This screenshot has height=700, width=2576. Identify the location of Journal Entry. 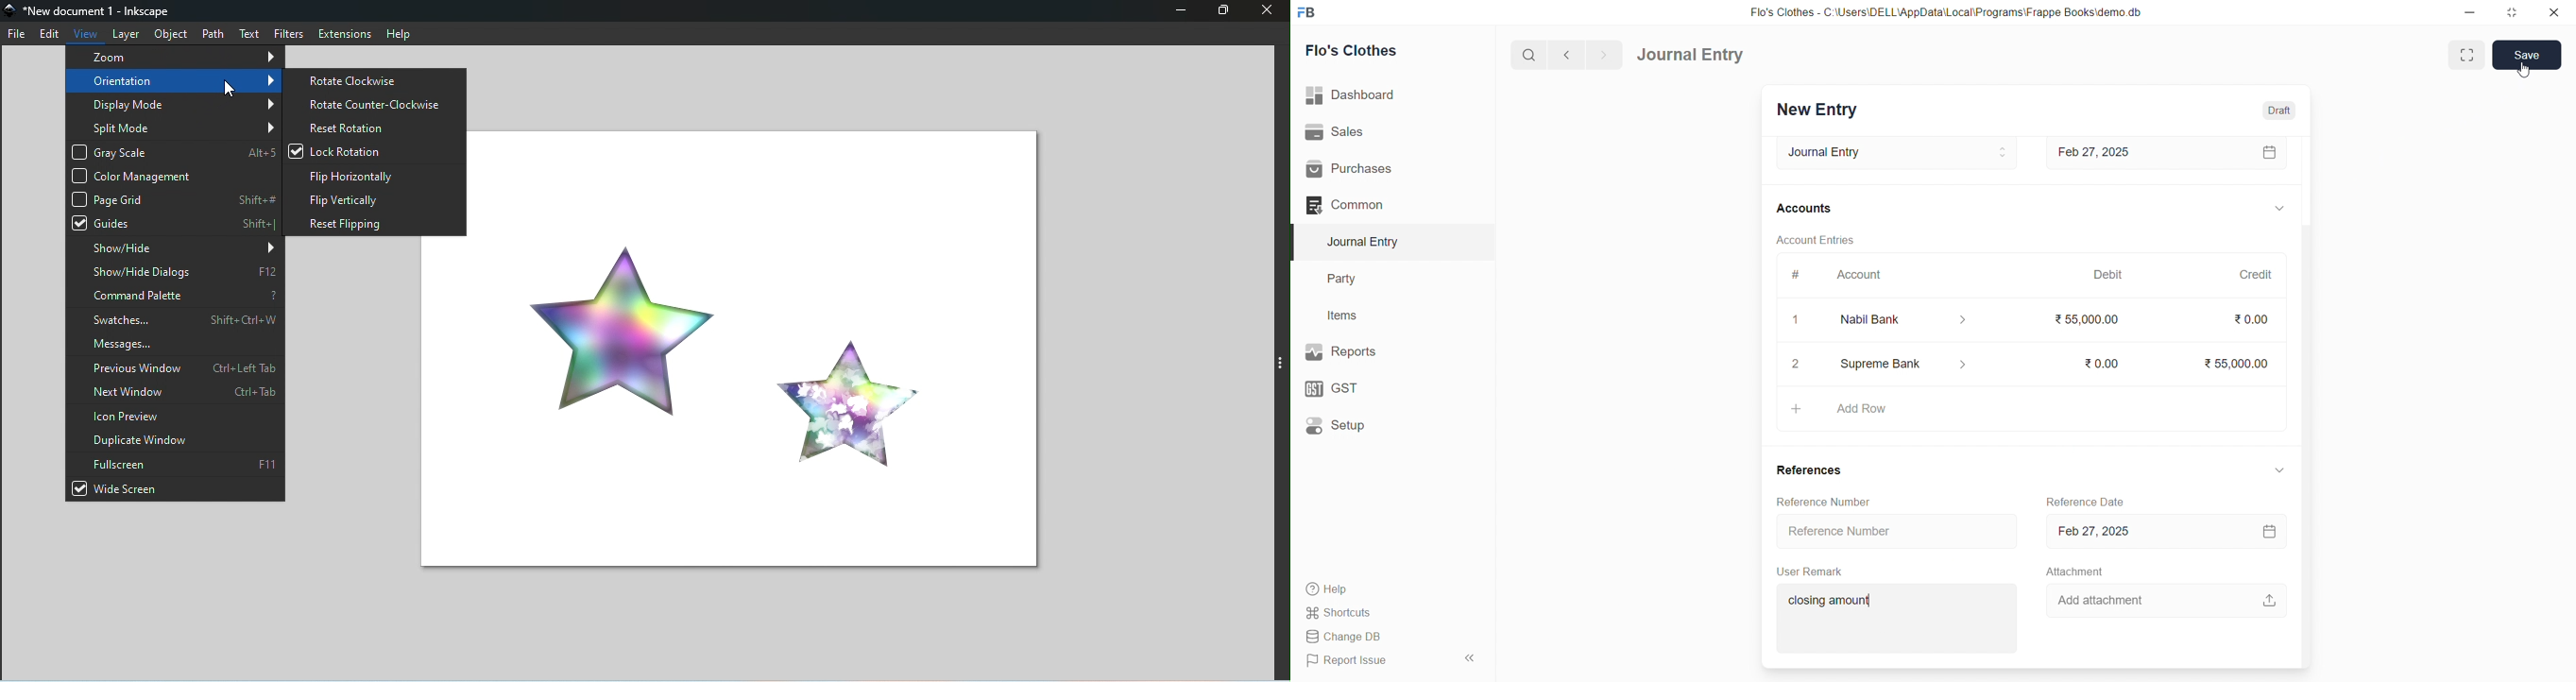
(1893, 153).